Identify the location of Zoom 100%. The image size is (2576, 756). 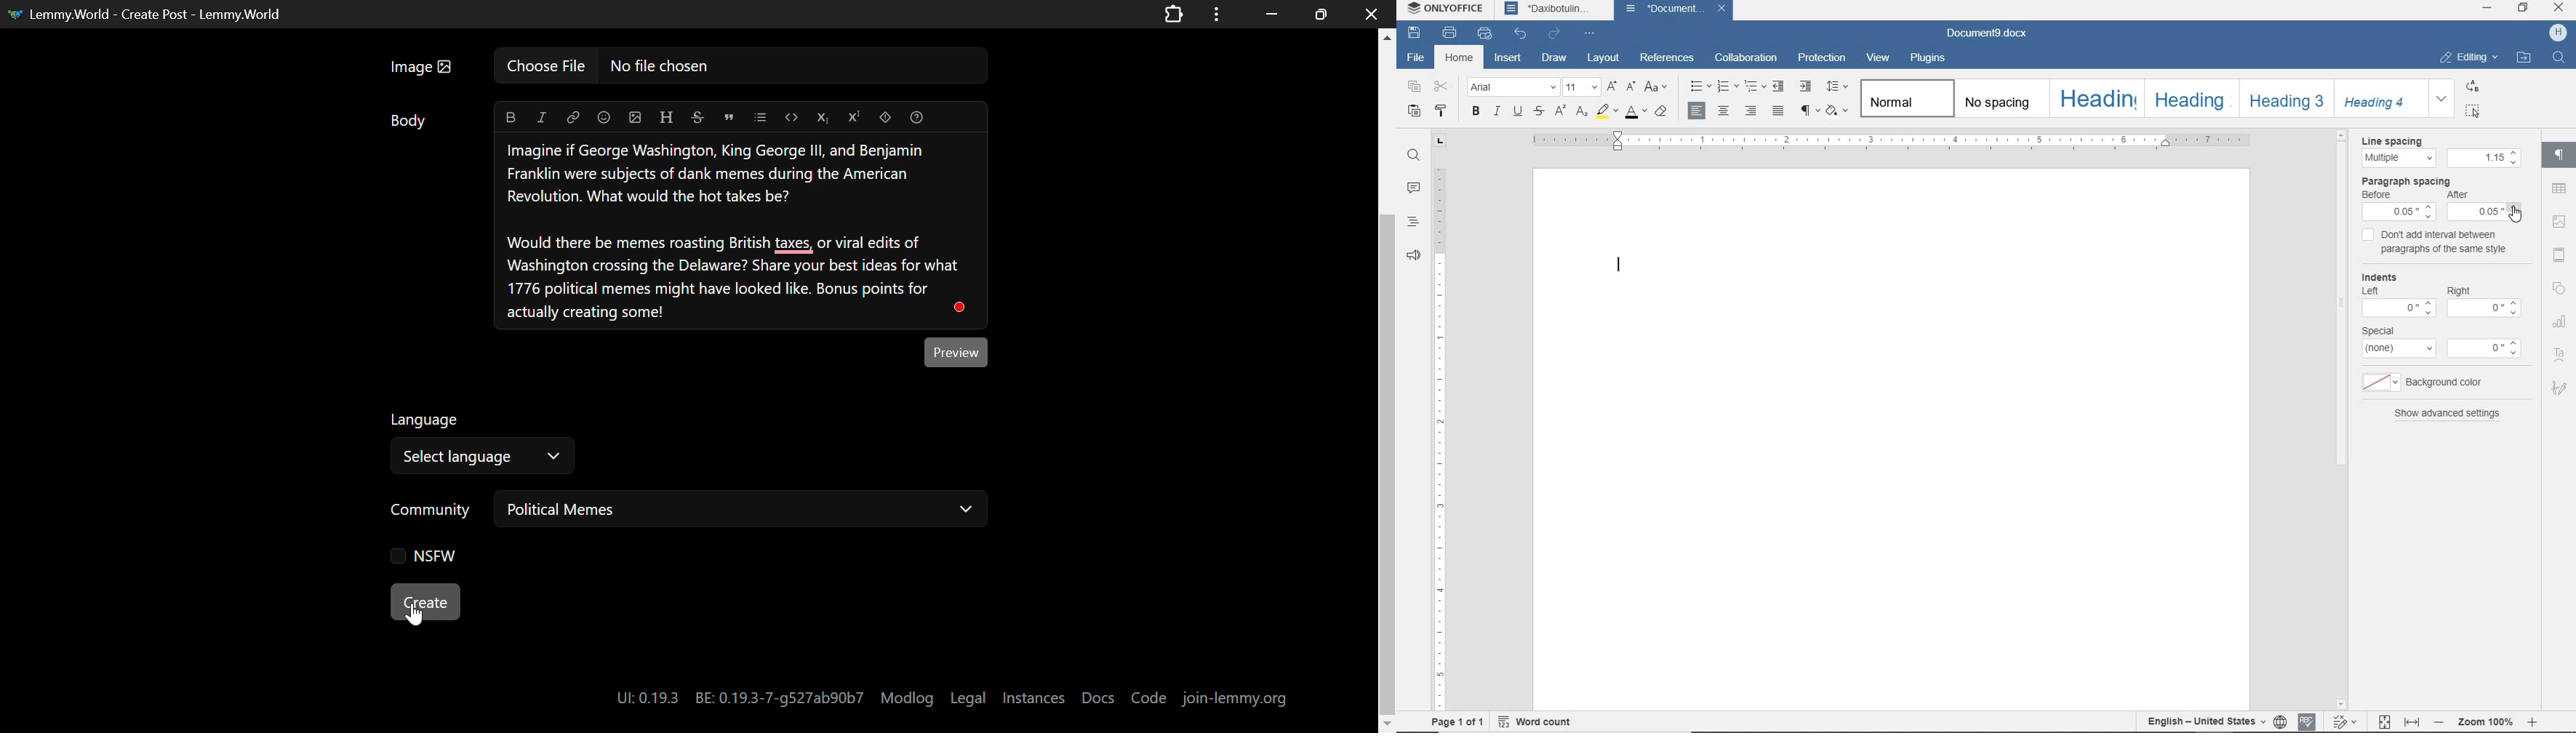
(2485, 722).